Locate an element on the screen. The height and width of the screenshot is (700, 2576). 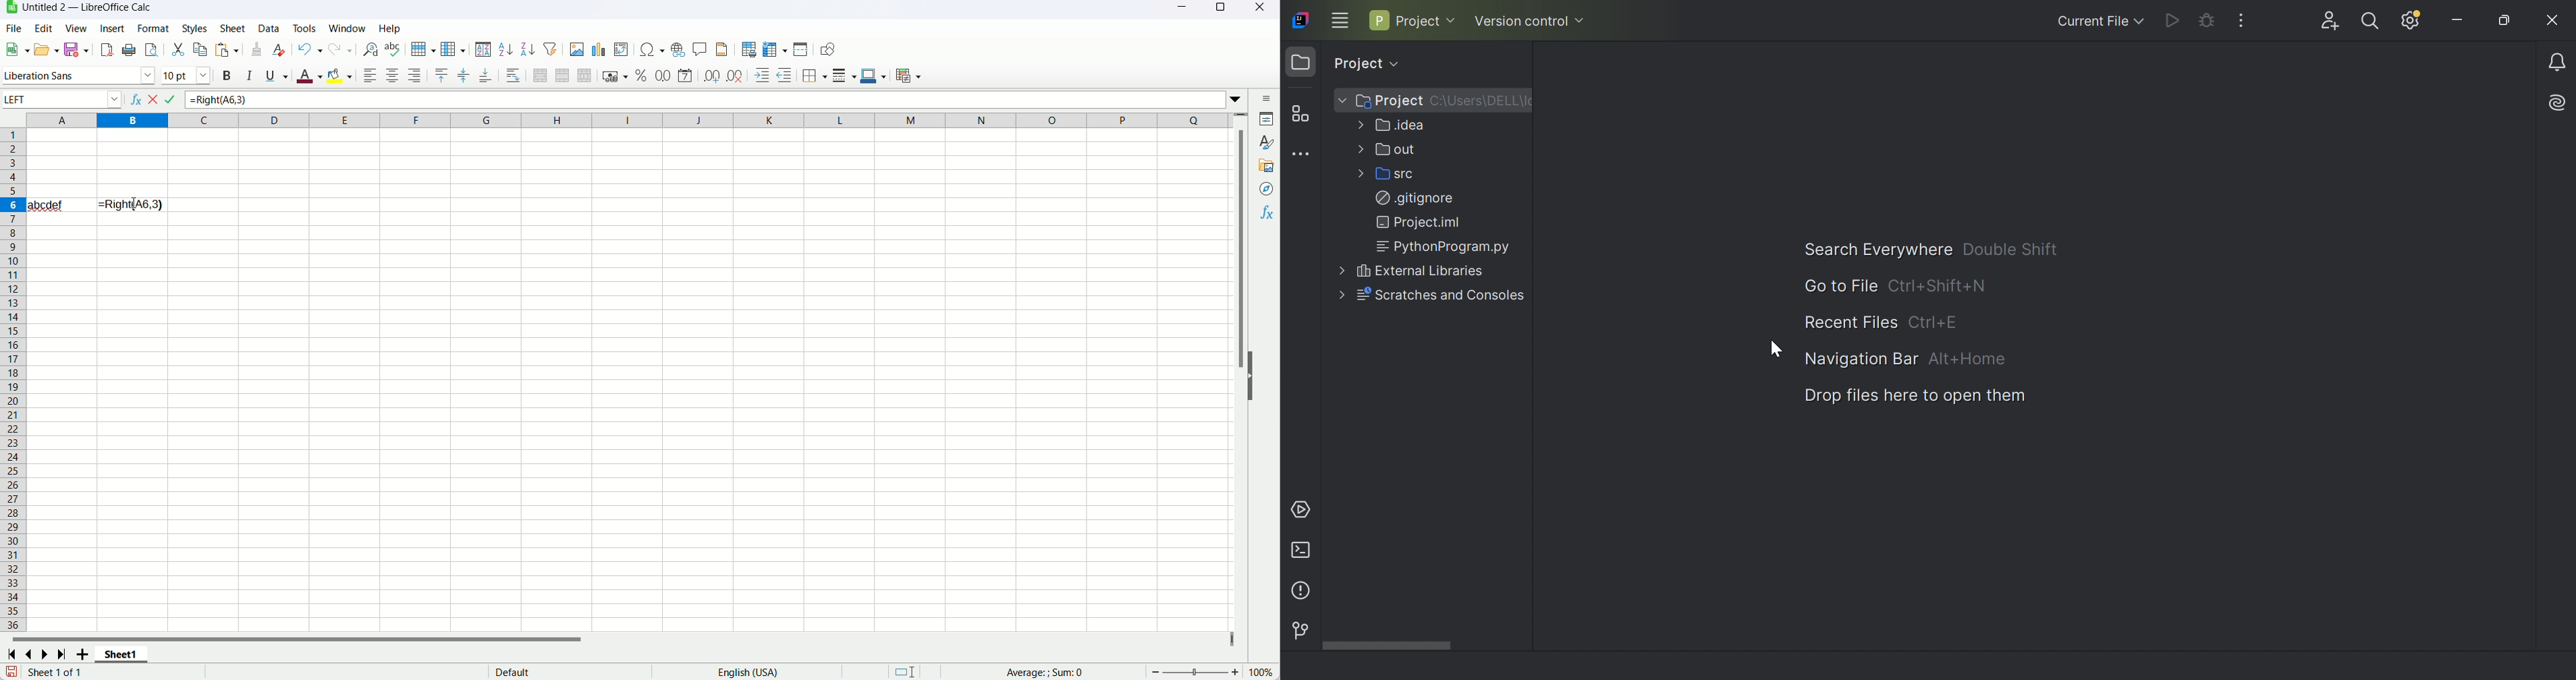
font size is located at coordinates (187, 75).